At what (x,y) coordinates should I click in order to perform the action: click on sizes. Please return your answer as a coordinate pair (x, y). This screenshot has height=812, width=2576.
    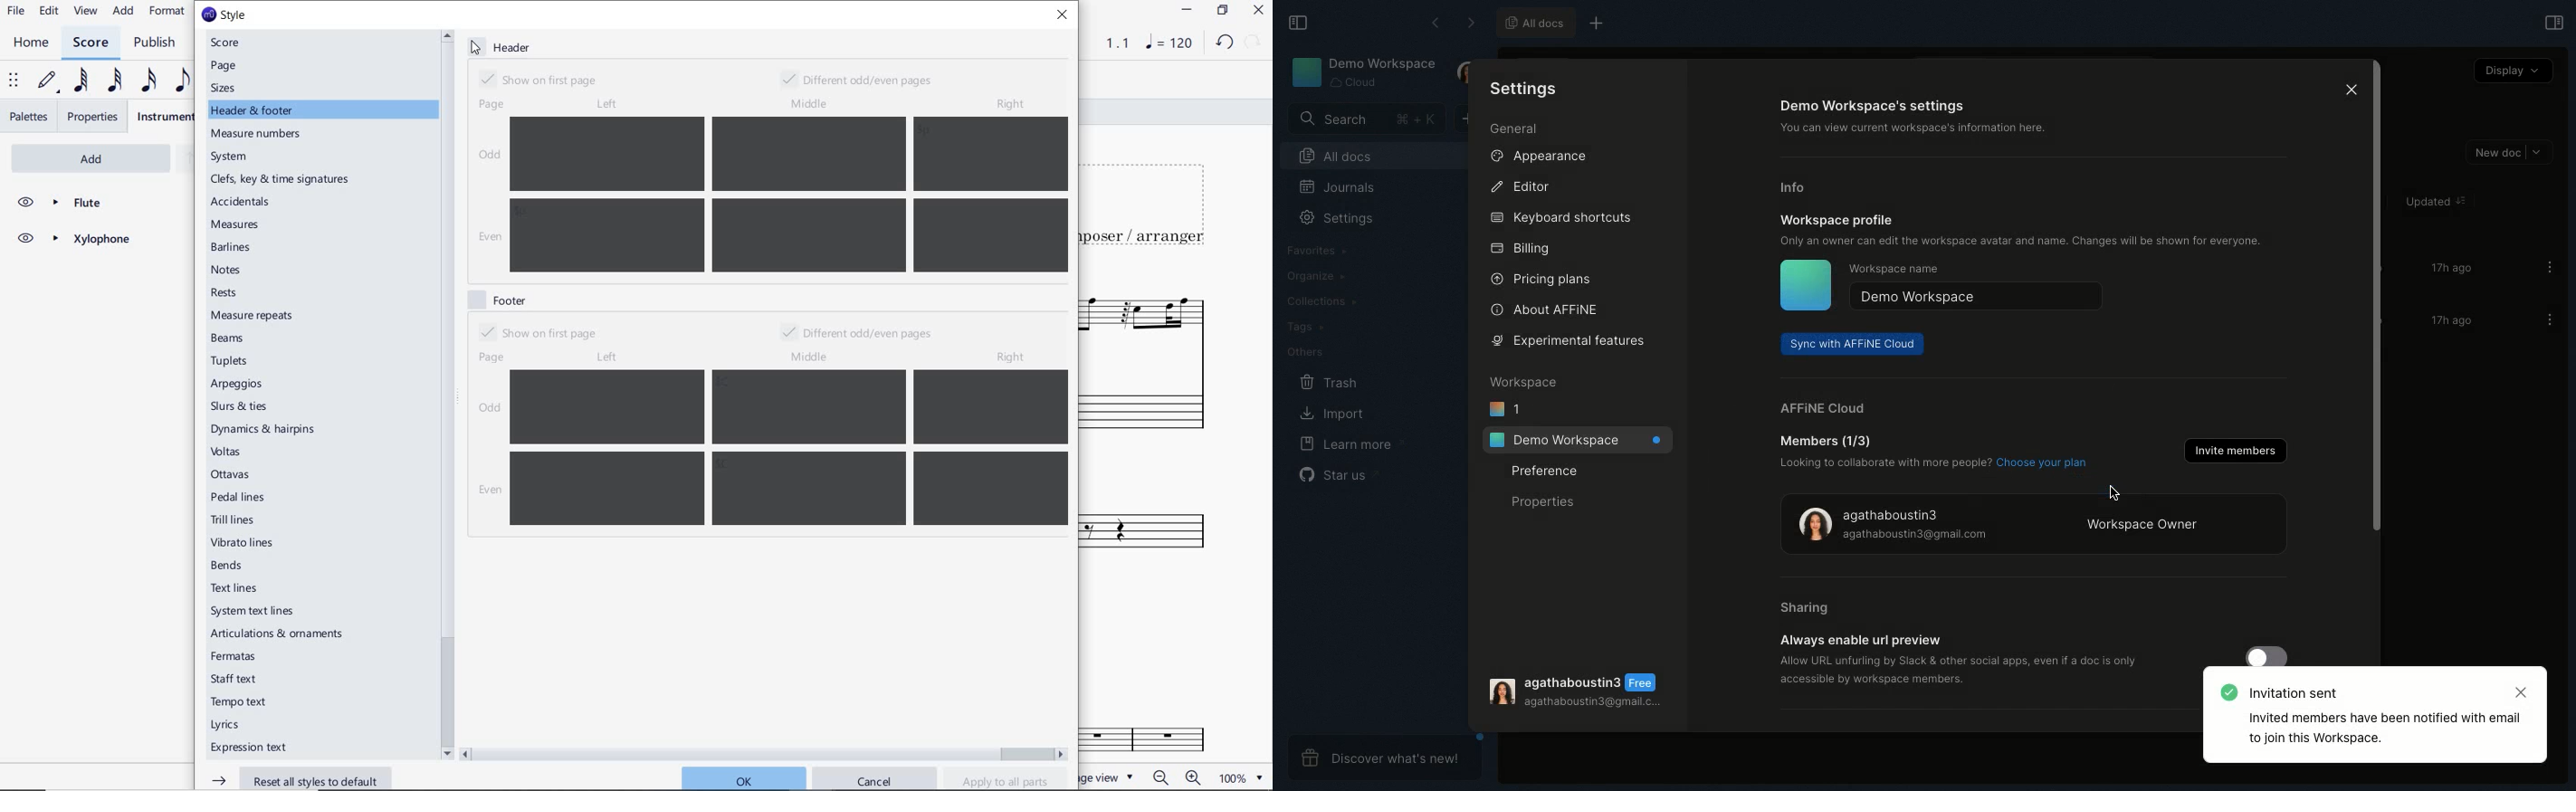
    Looking at the image, I should click on (227, 88).